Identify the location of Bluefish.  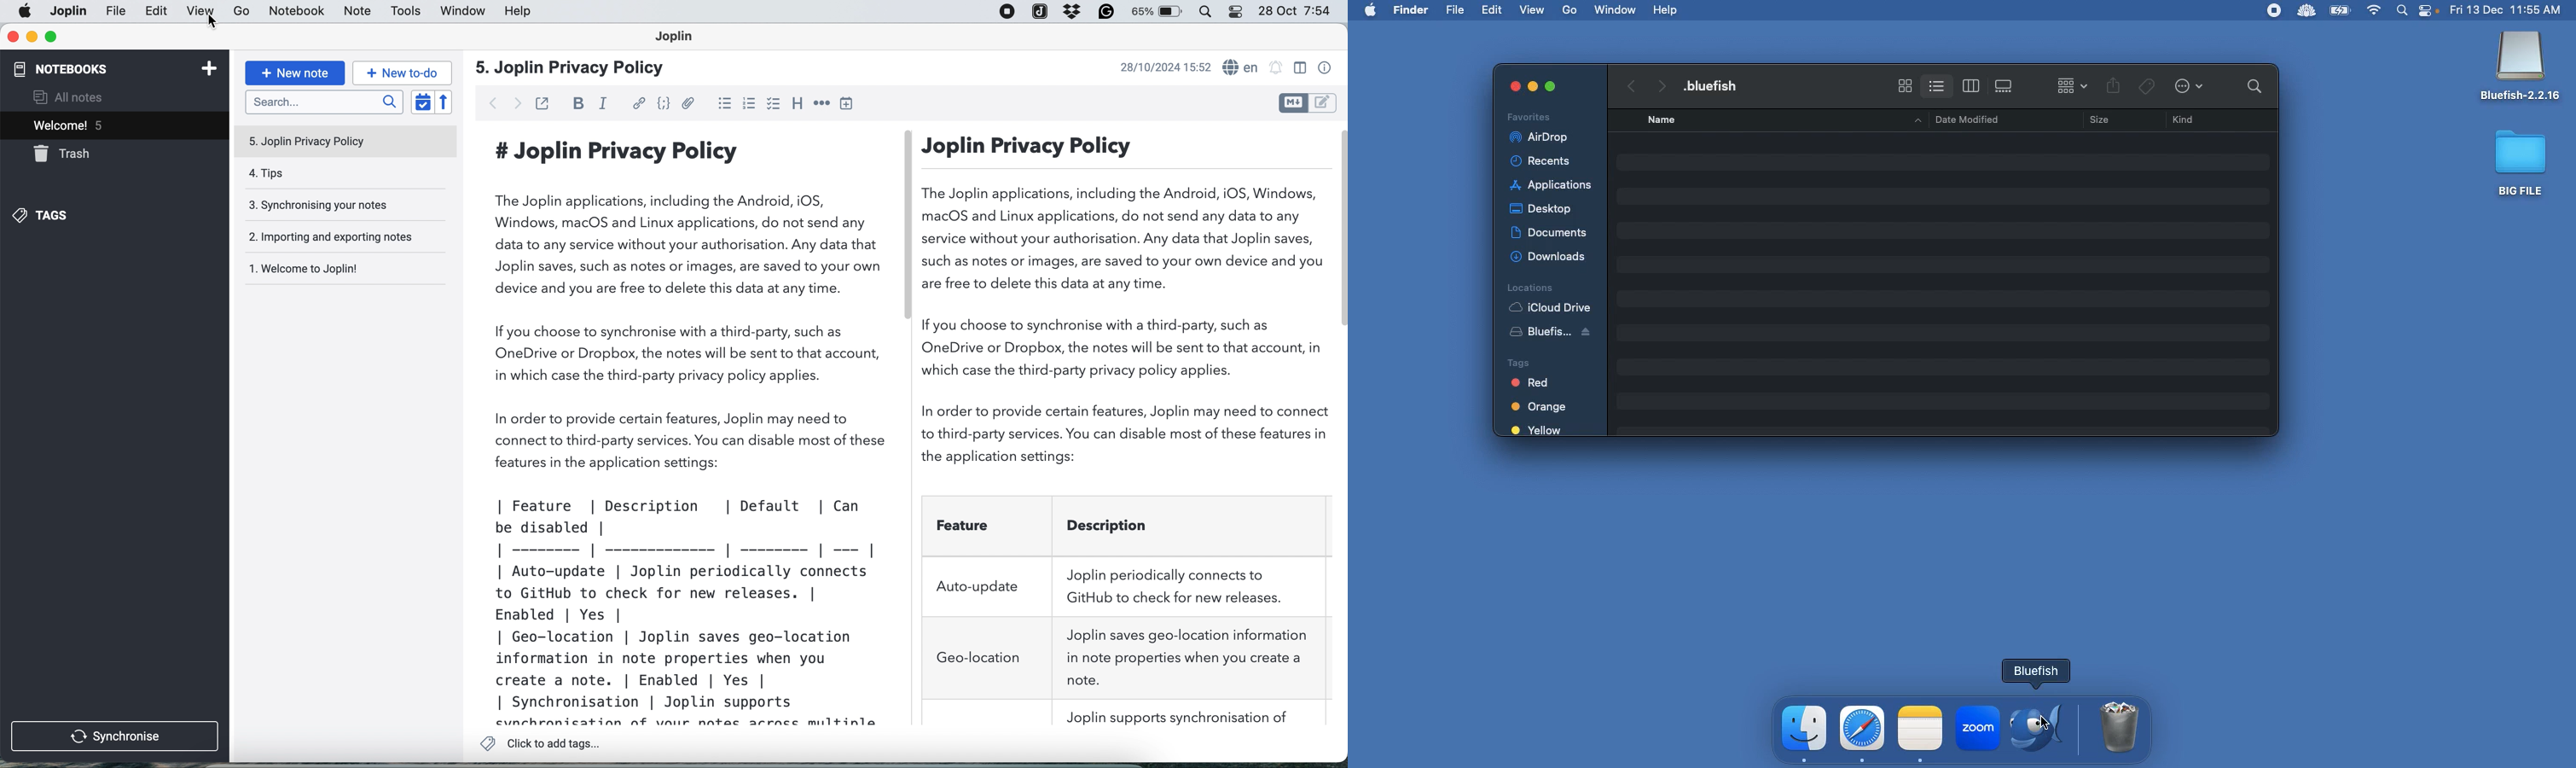
(2035, 671).